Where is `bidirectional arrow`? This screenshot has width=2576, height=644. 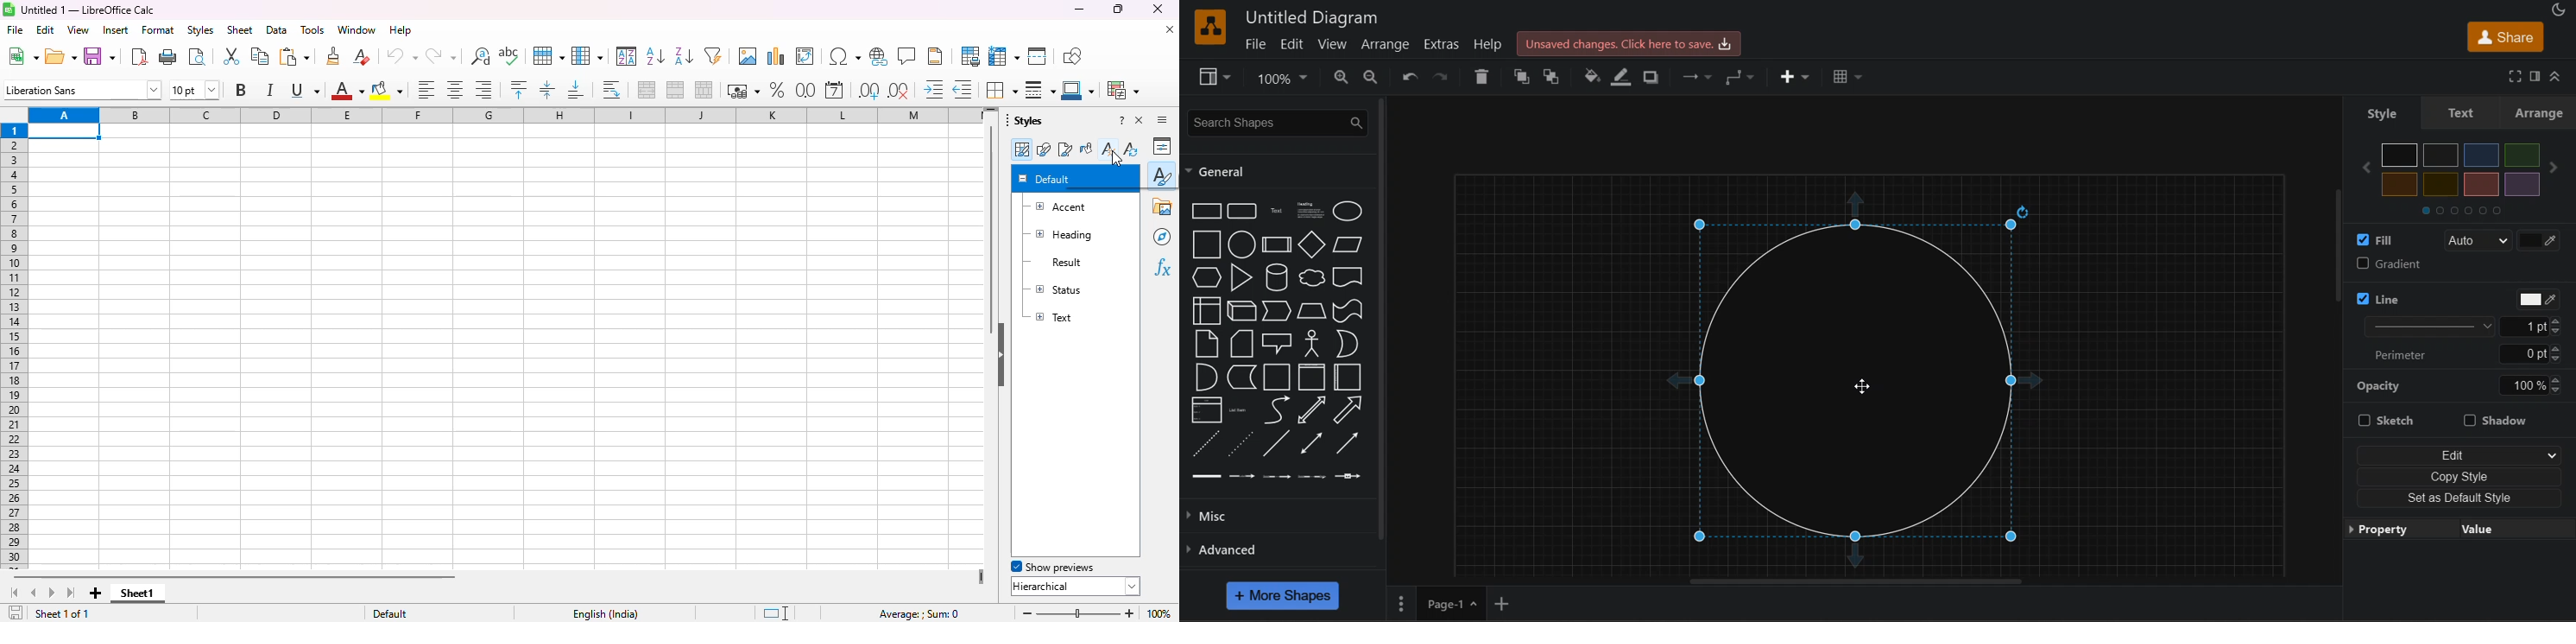 bidirectional arrow is located at coordinates (1311, 410).